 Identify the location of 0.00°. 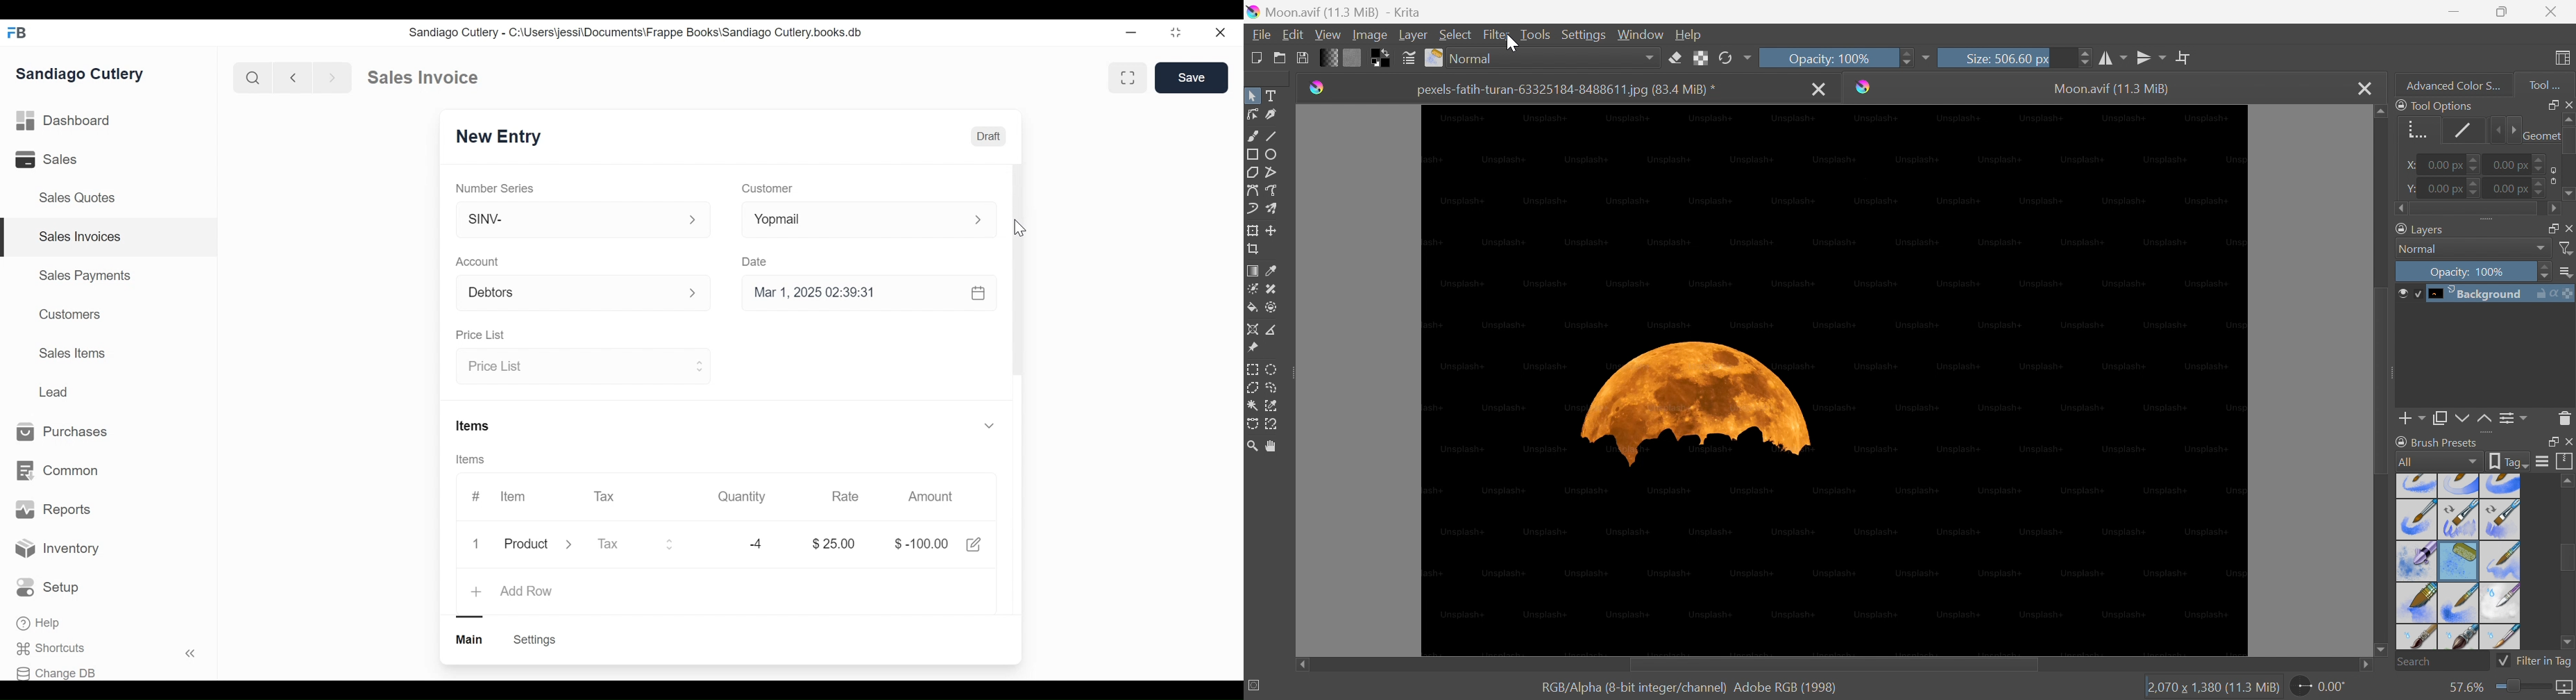
(2321, 685).